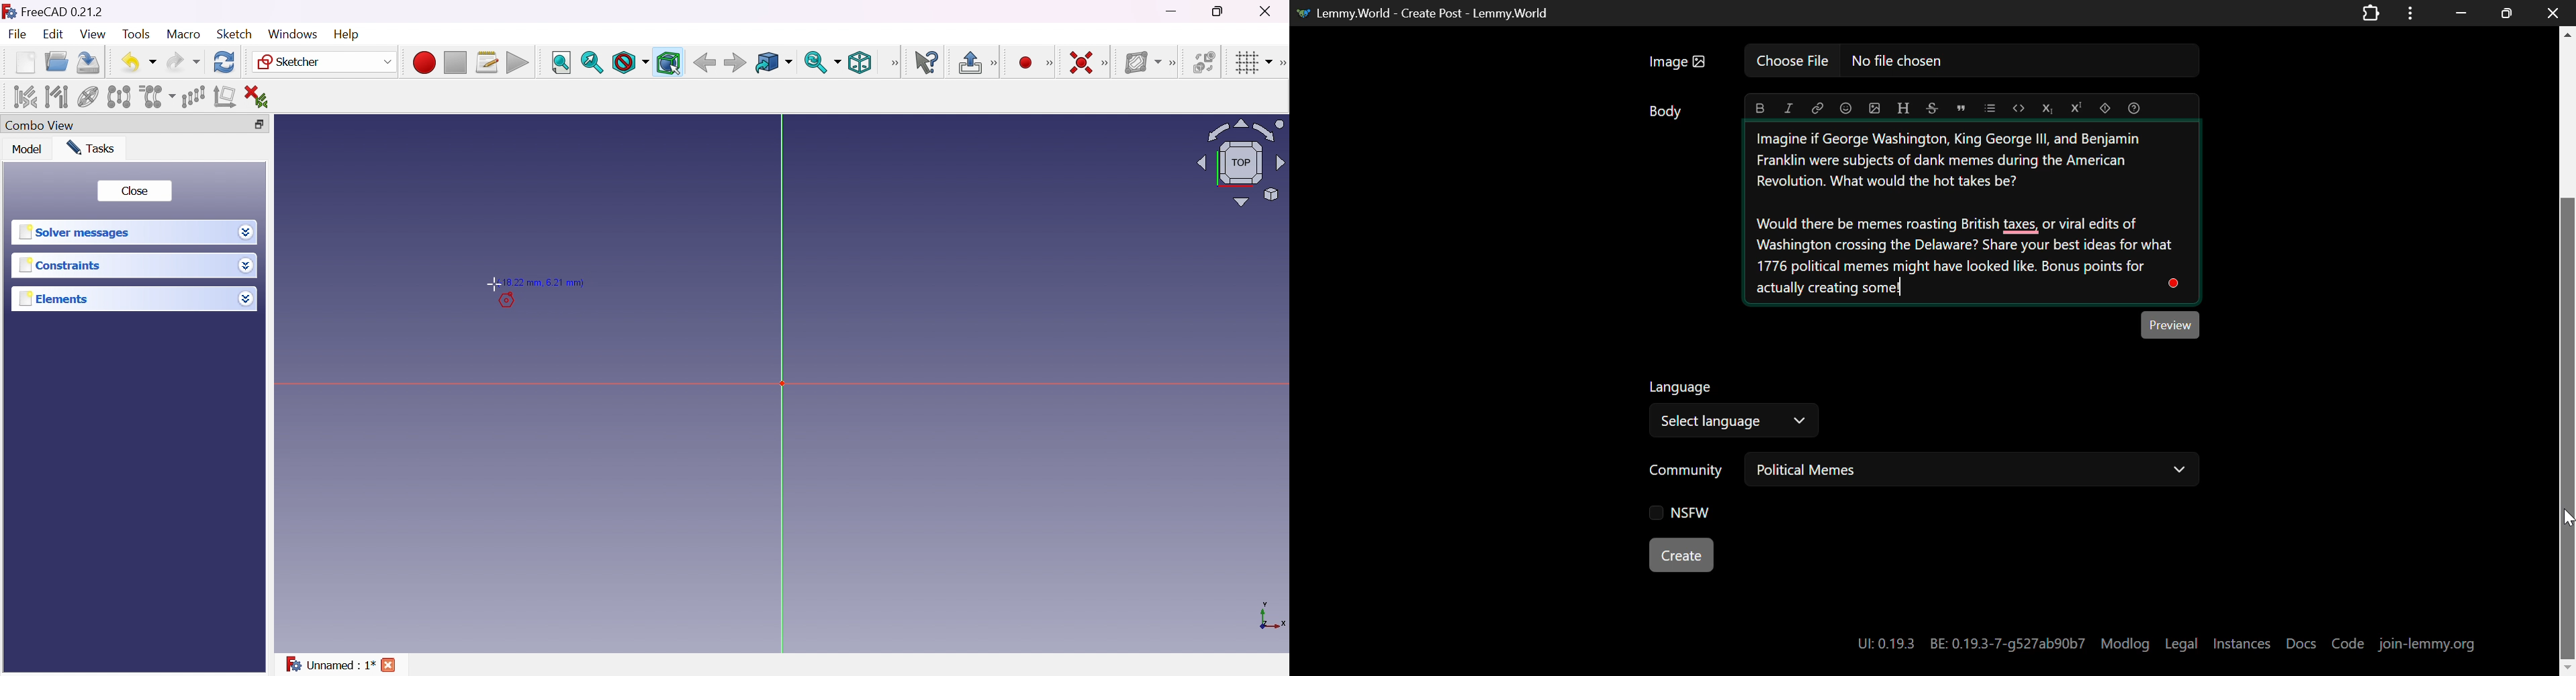  I want to click on Macros..., so click(487, 62).